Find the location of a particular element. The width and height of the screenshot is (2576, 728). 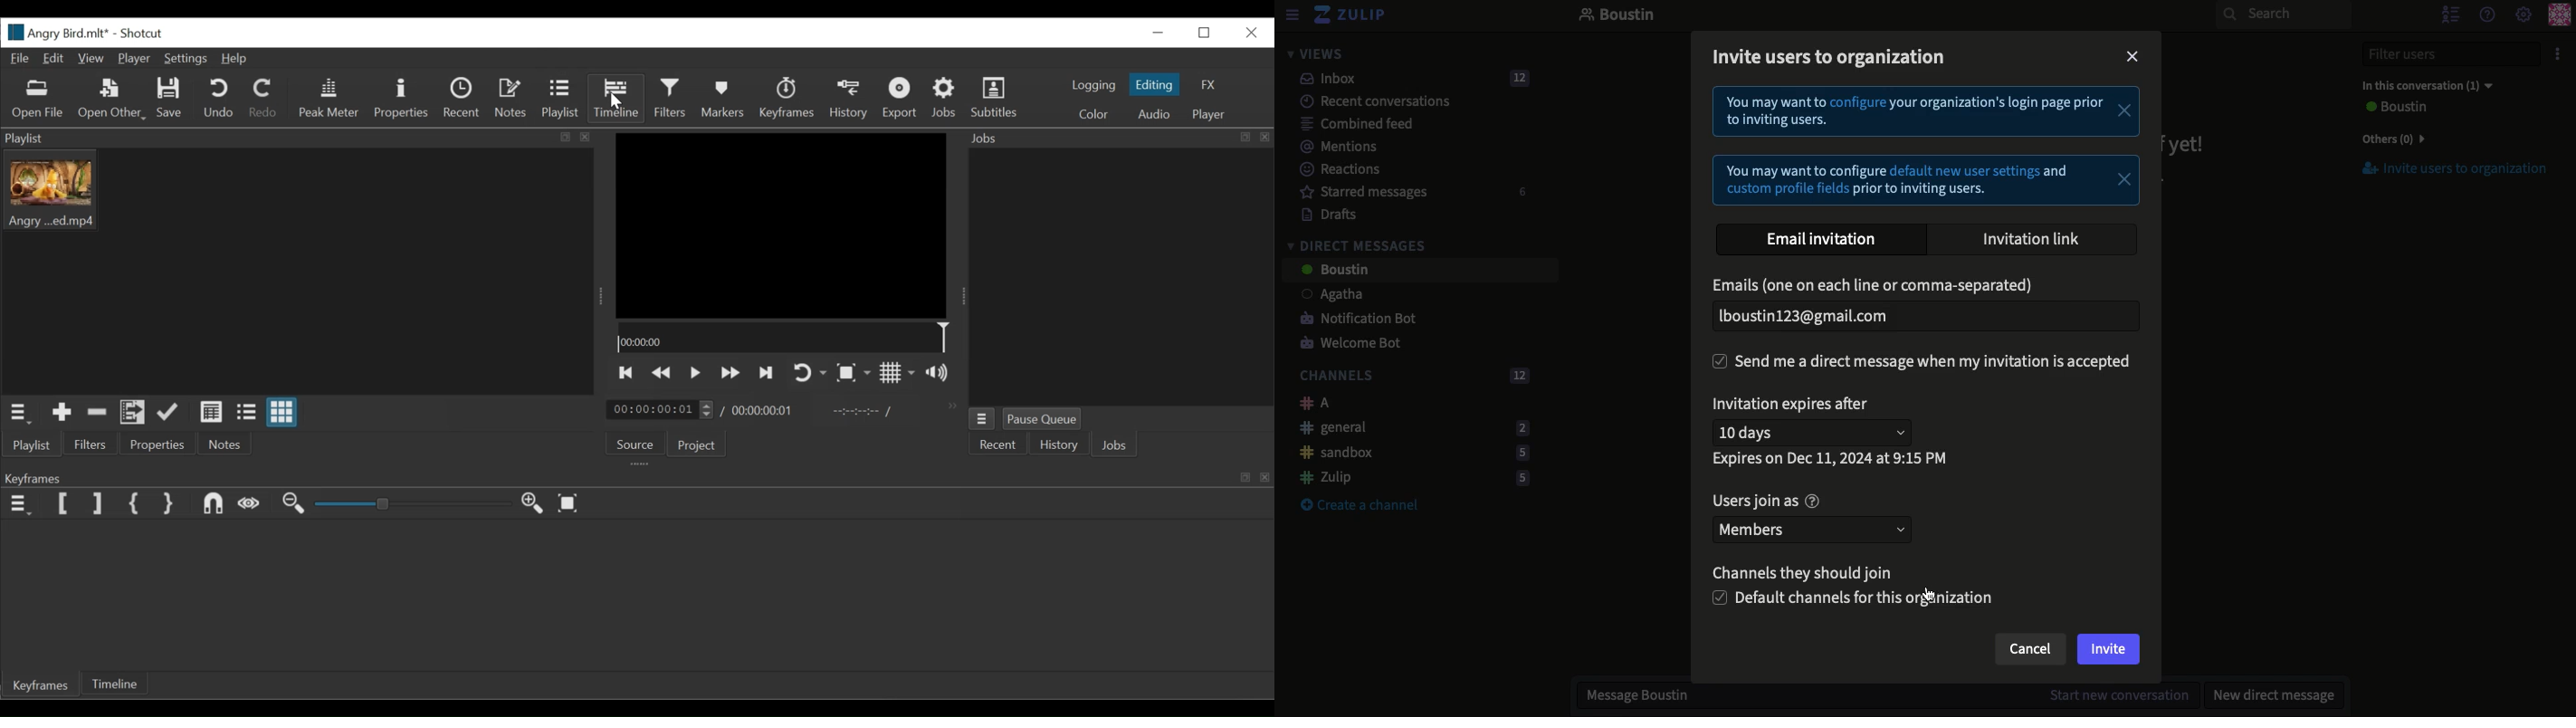

Editing is located at coordinates (1154, 84).